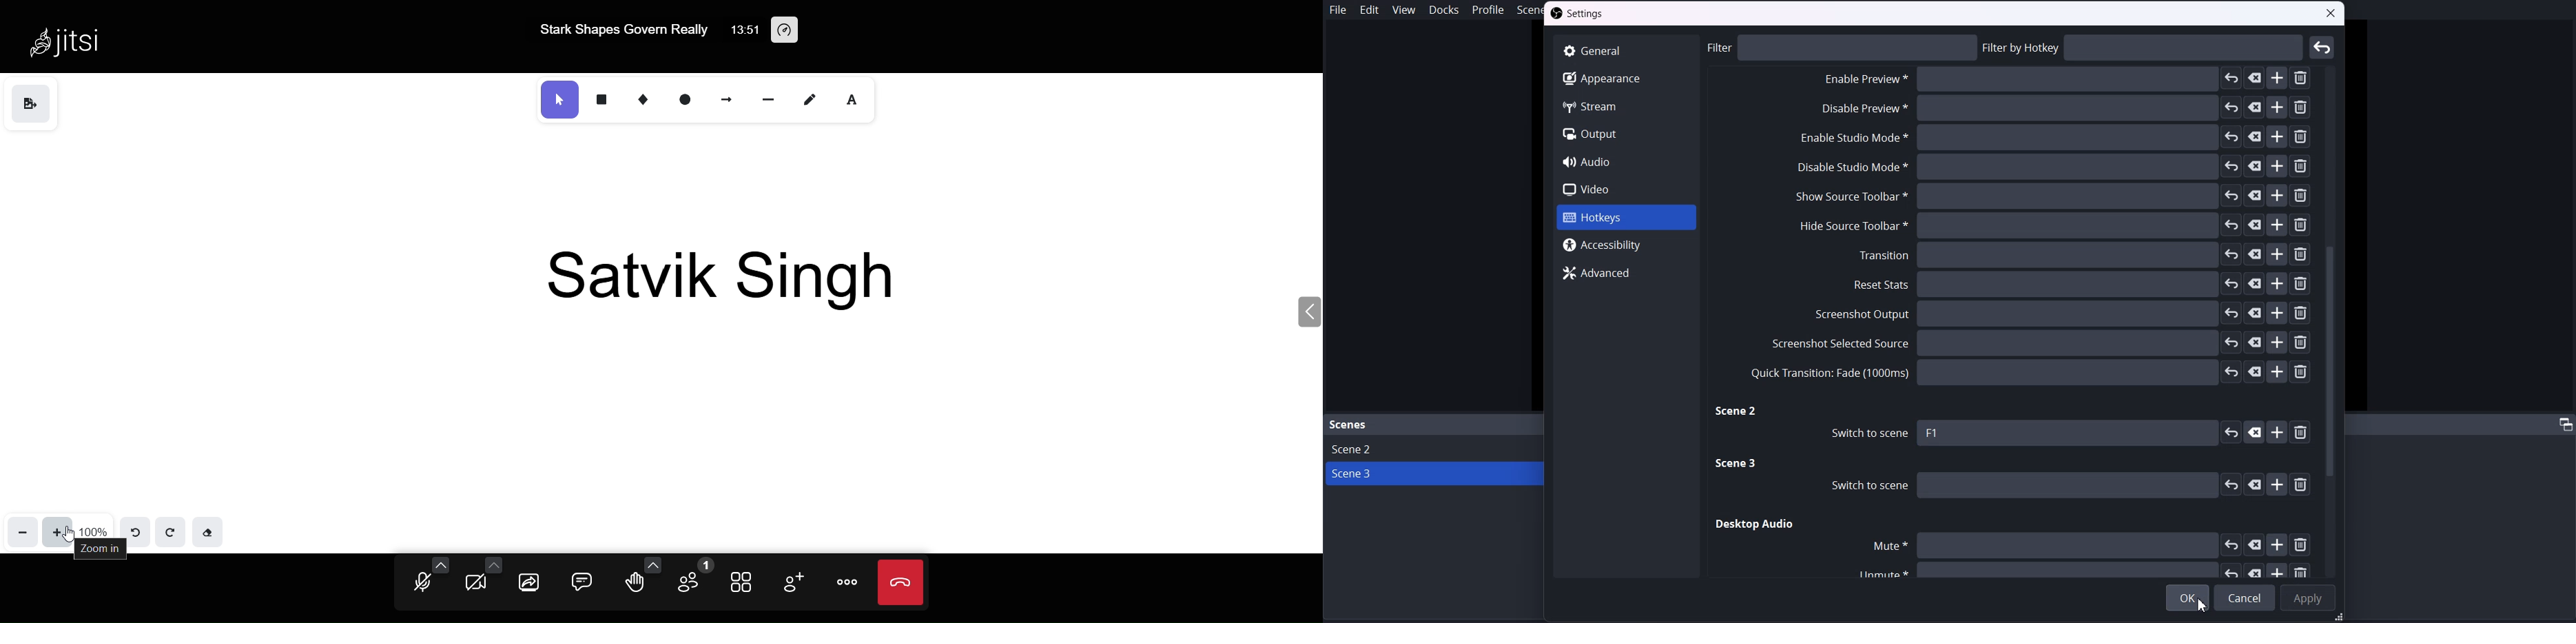  What do you see at coordinates (2564, 424) in the screenshot?
I see `adjust tab` at bounding box center [2564, 424].